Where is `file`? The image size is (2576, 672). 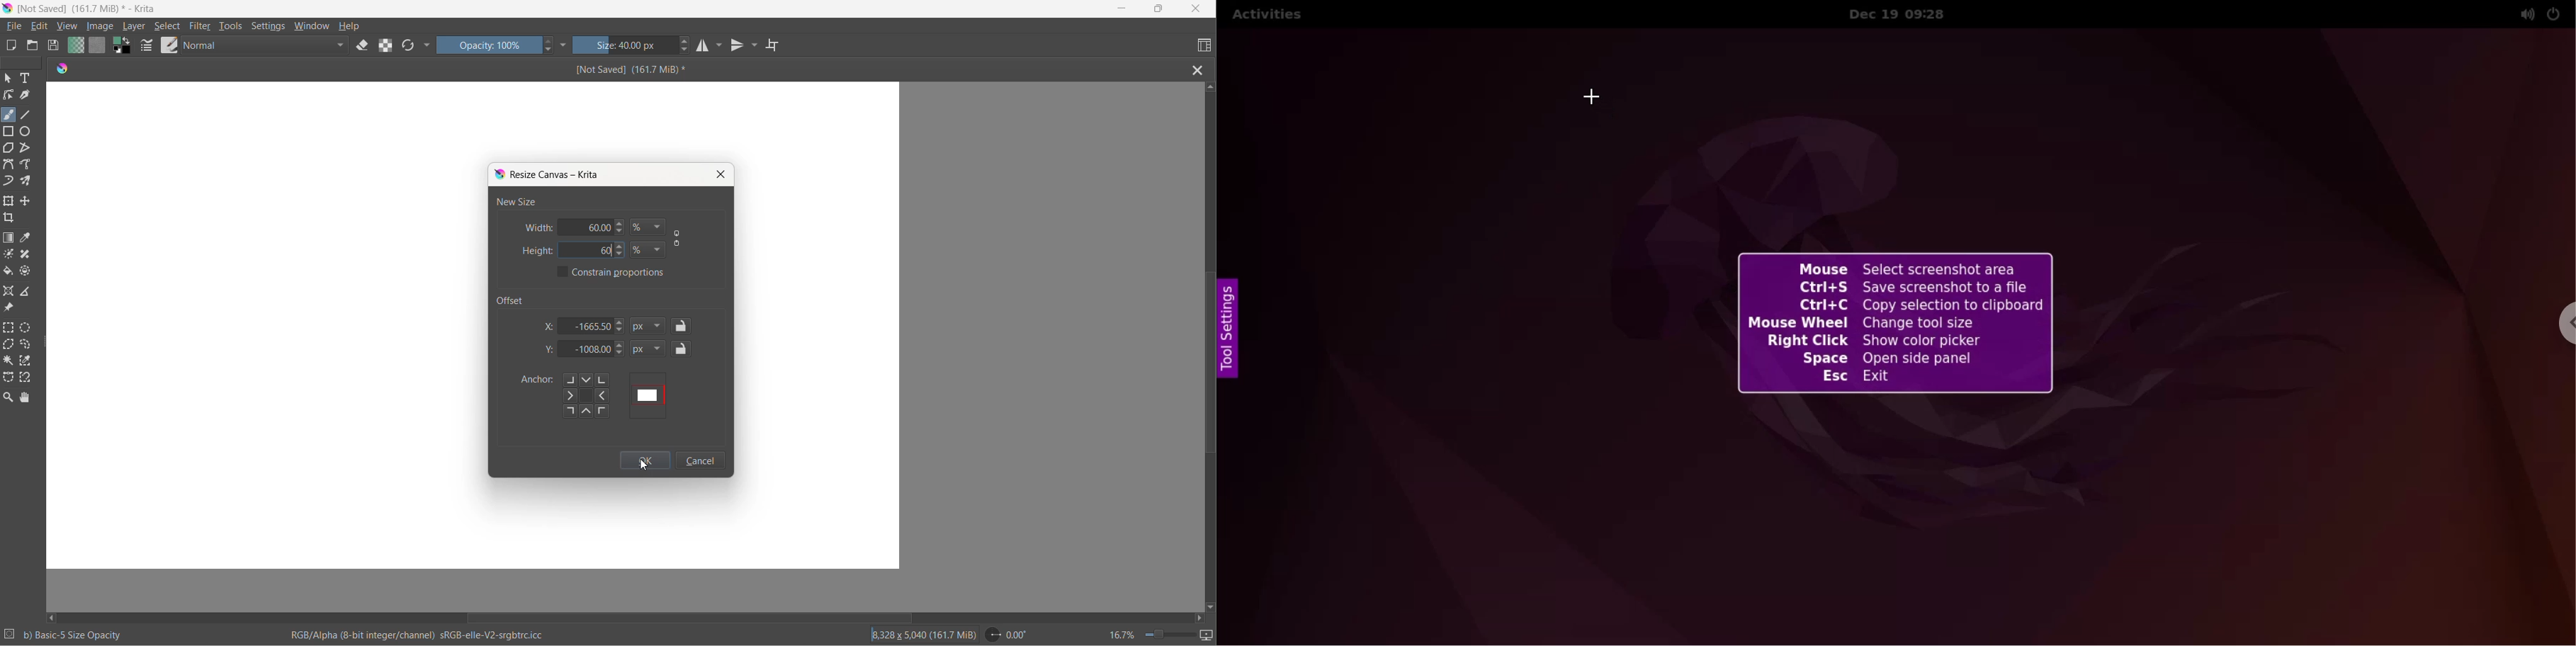
file is located at coordinates (16, 27).